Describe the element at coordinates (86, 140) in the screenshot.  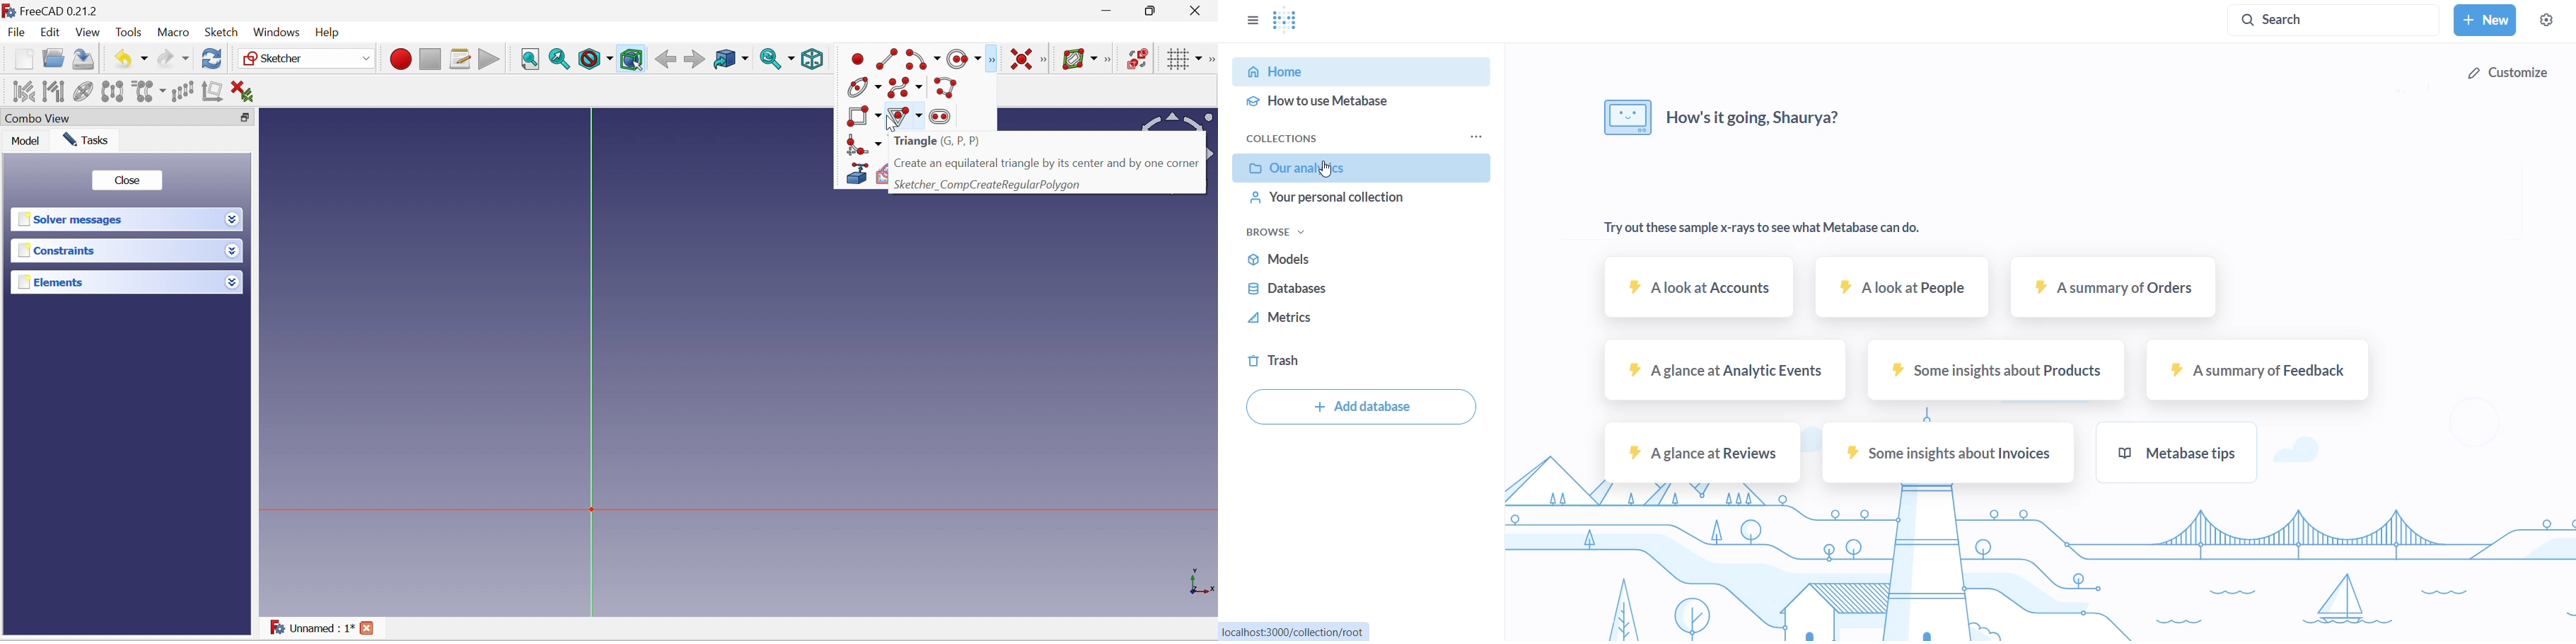
I see `Tasks` at that location.